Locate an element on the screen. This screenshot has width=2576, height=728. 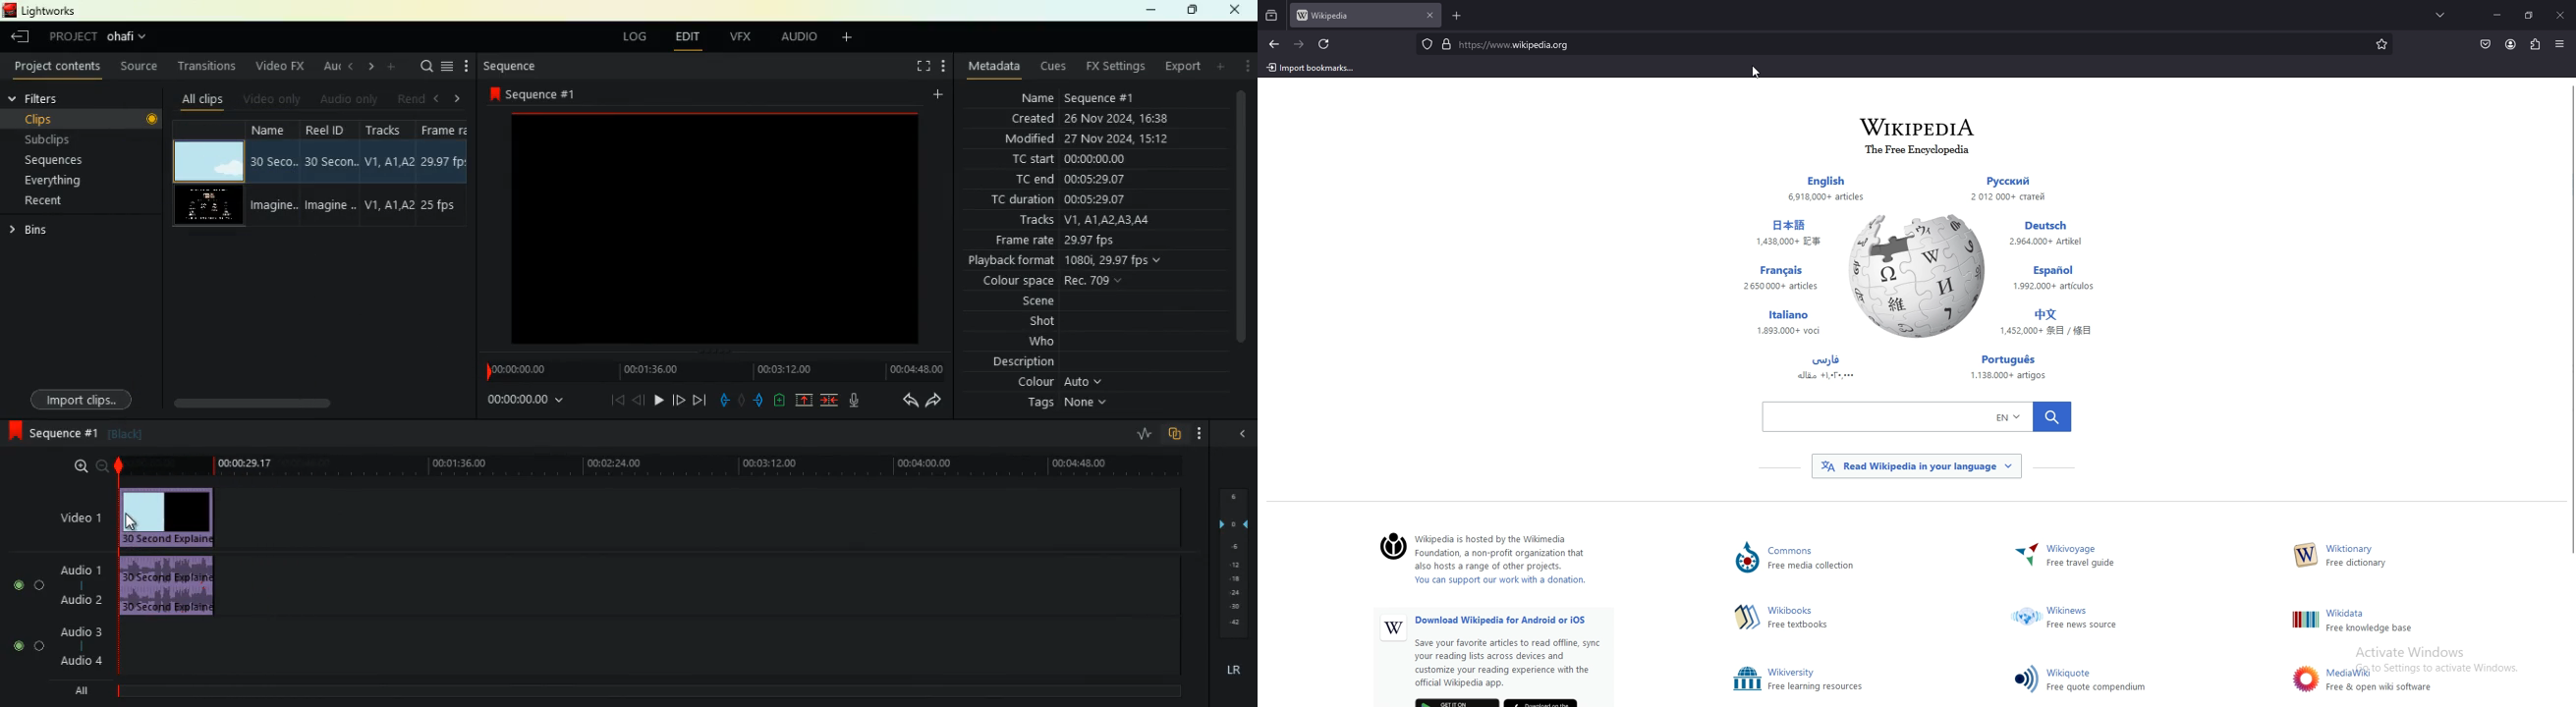
 is located at coordinates (1779, 279).